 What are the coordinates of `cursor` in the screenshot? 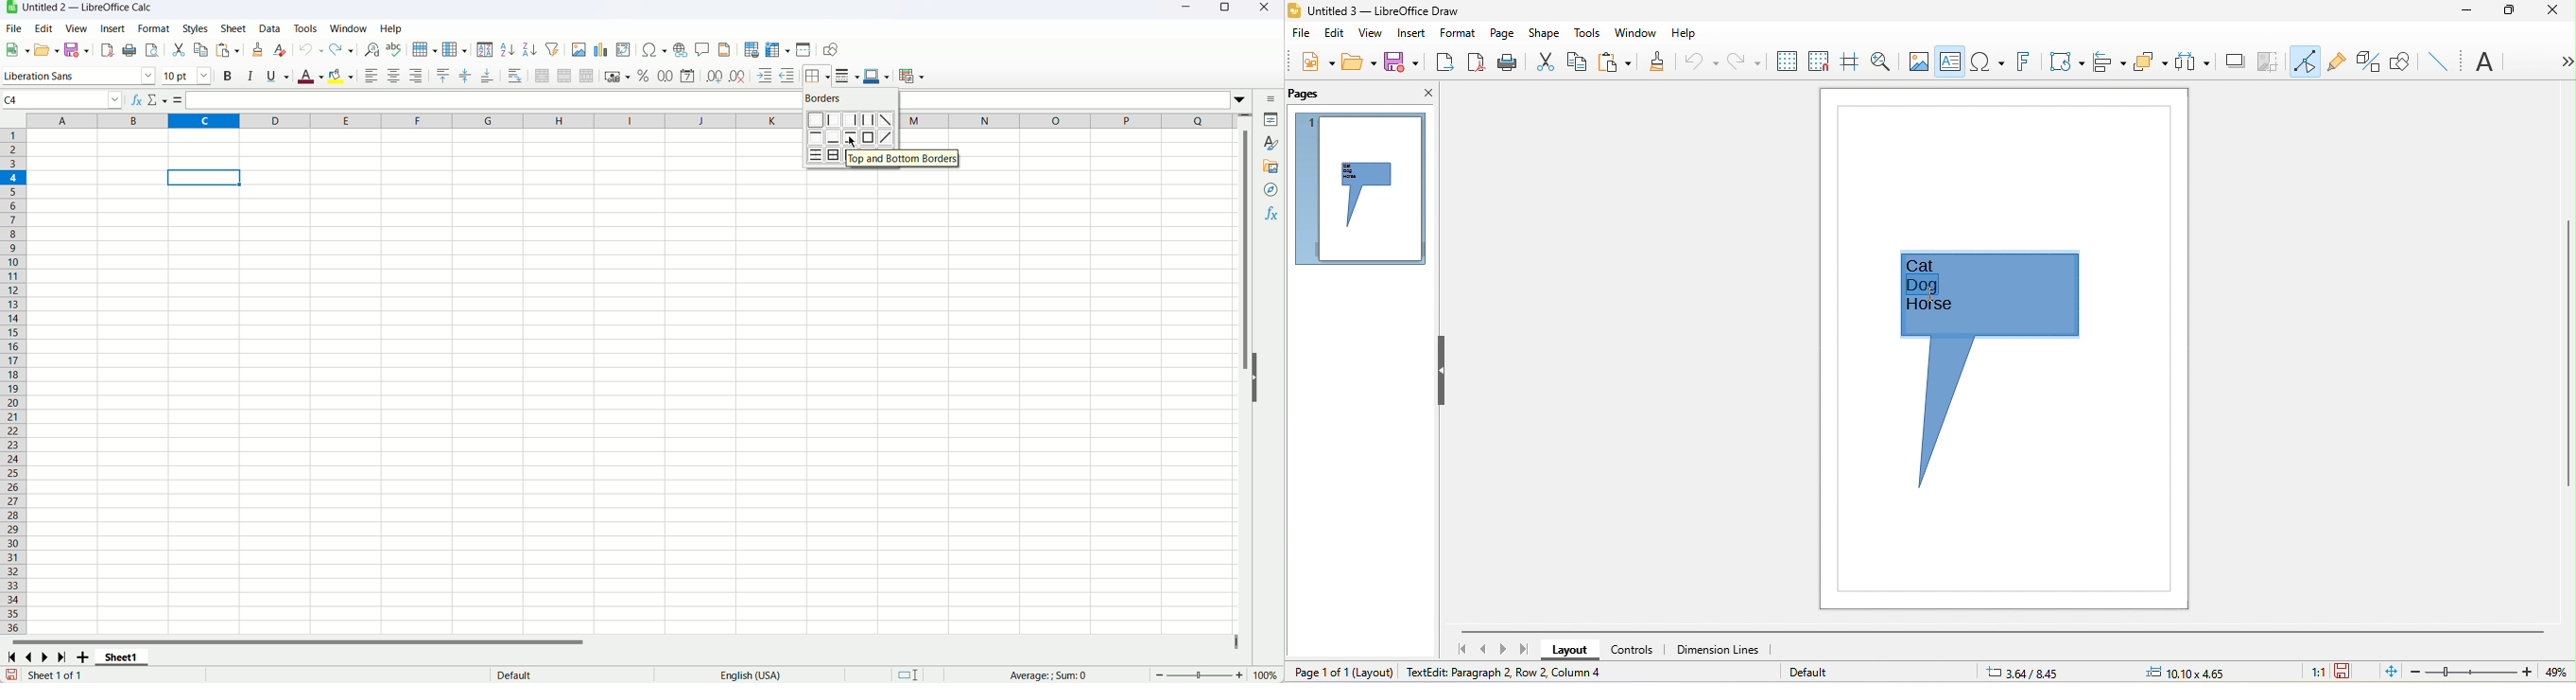 It's located at (854, 142).